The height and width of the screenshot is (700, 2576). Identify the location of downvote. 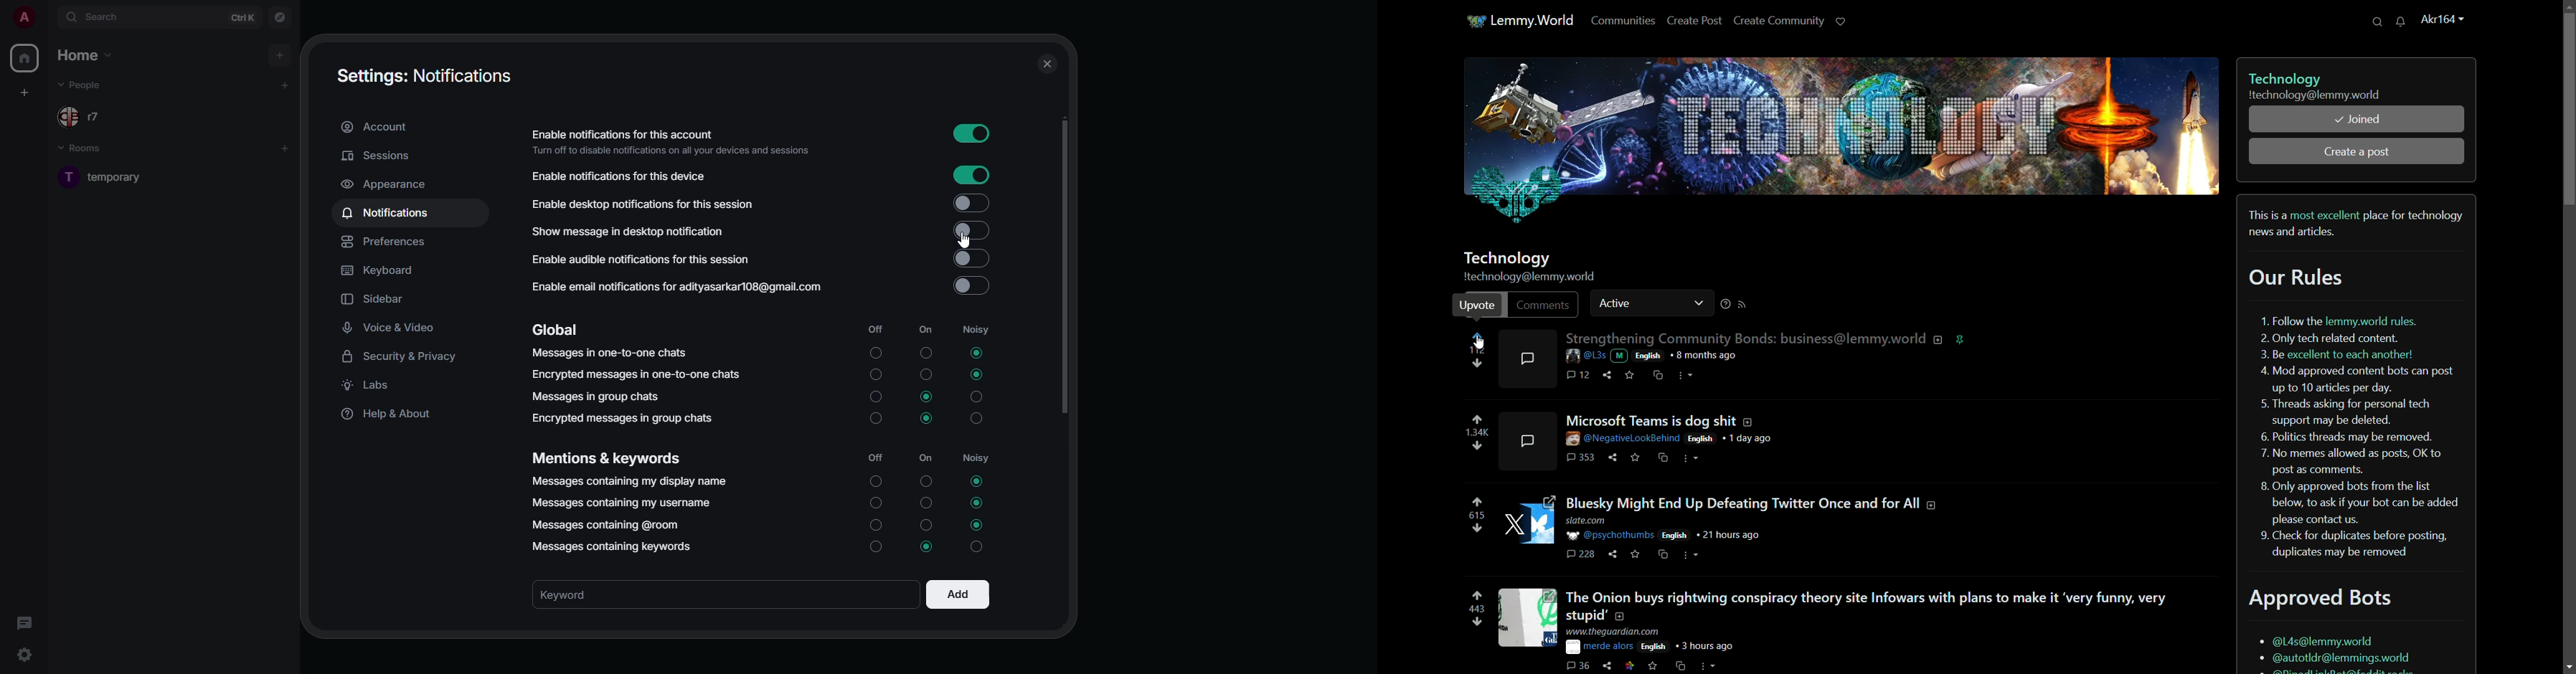
(1477, 622).